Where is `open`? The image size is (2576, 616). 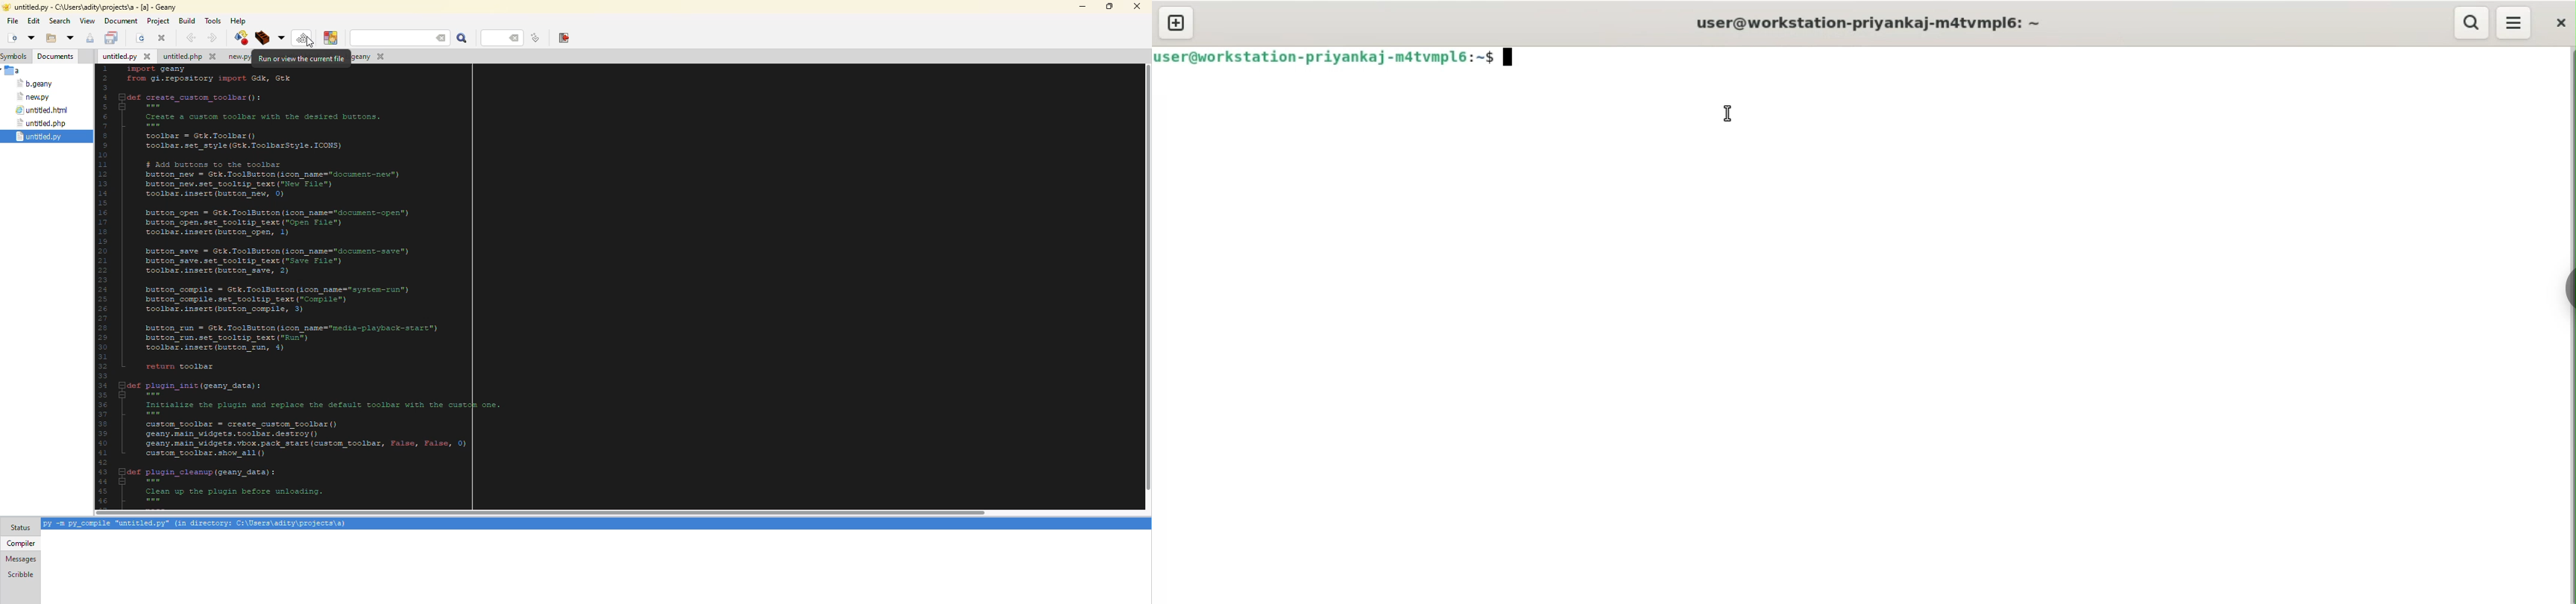
open is located at coordinates (51, 38).